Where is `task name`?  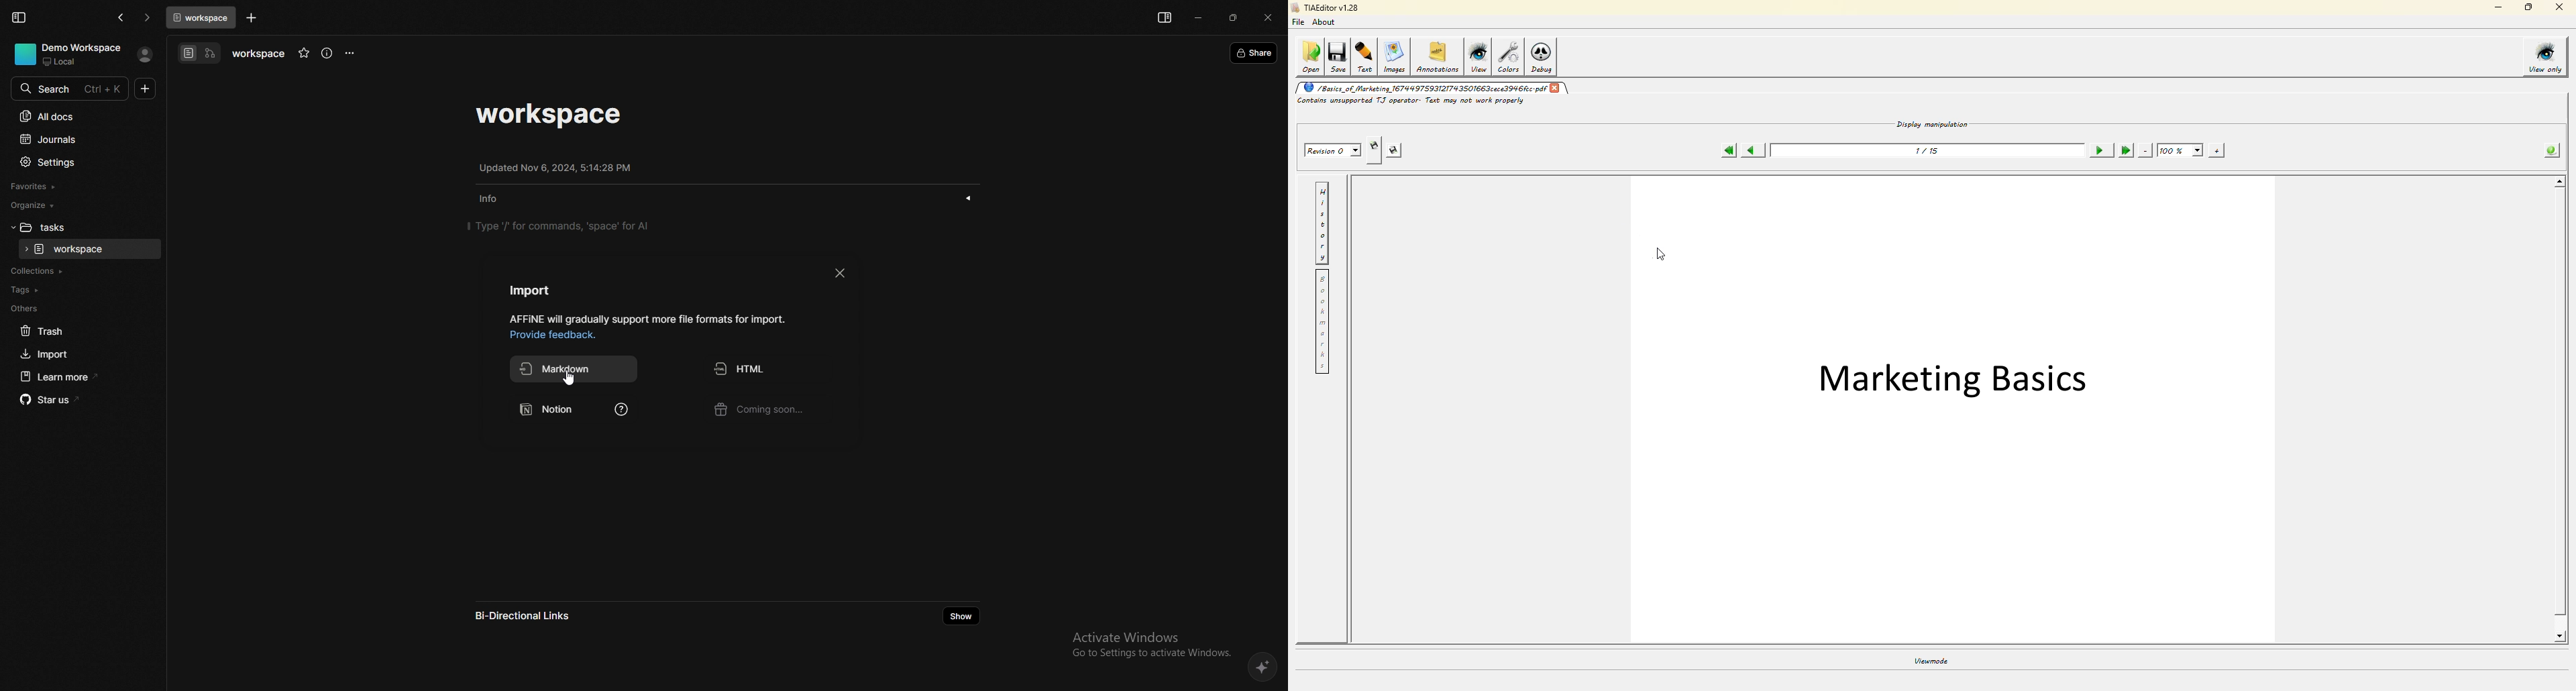 task name is located at coordinates (551, 115).